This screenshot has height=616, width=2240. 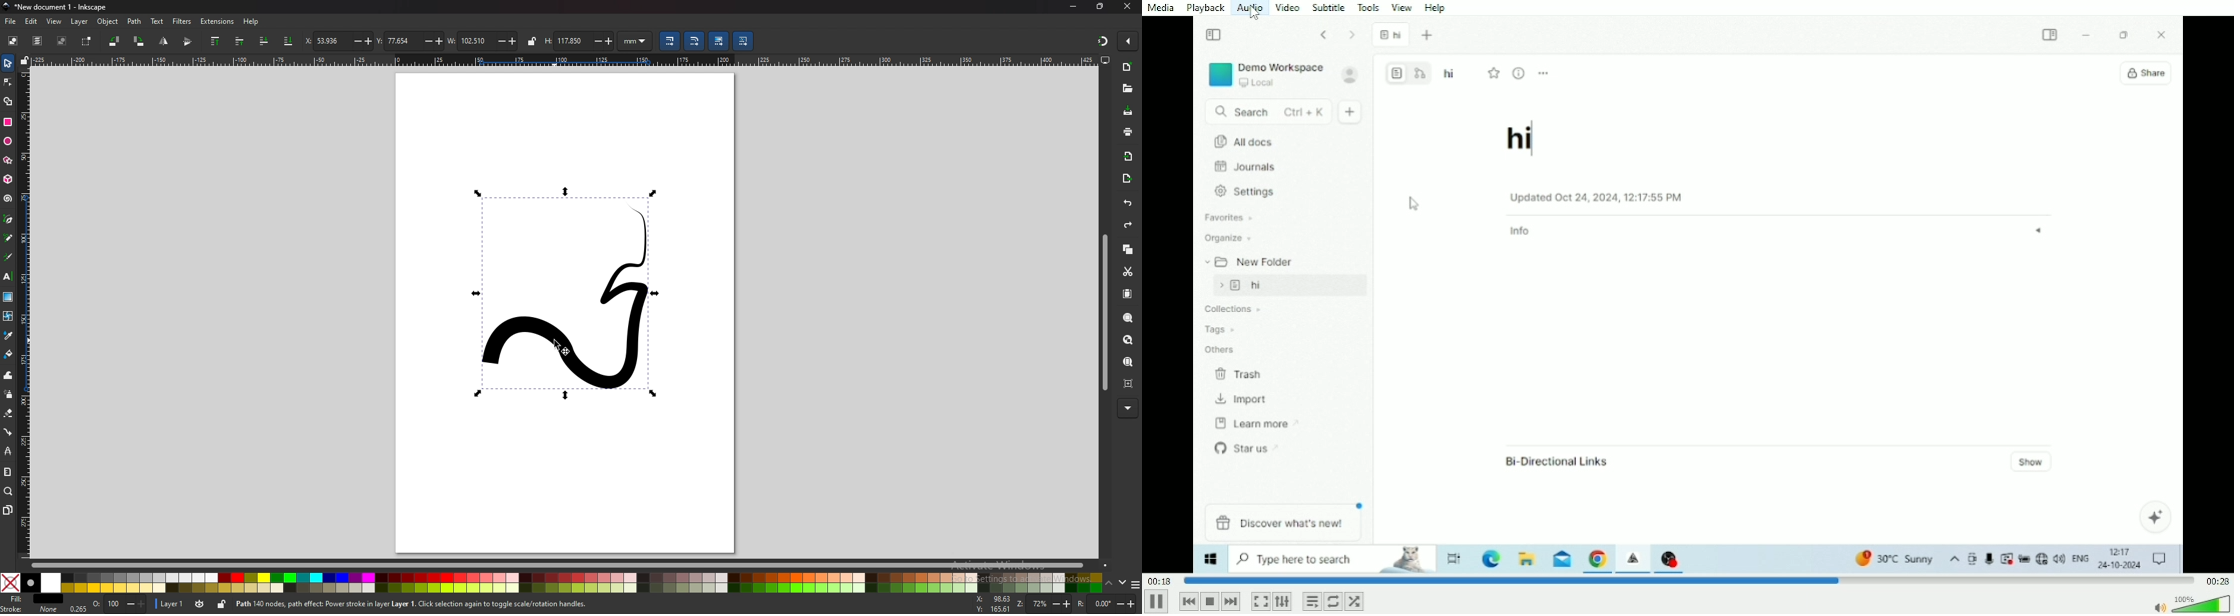 I want to click on view, so click(x=53, y=22).